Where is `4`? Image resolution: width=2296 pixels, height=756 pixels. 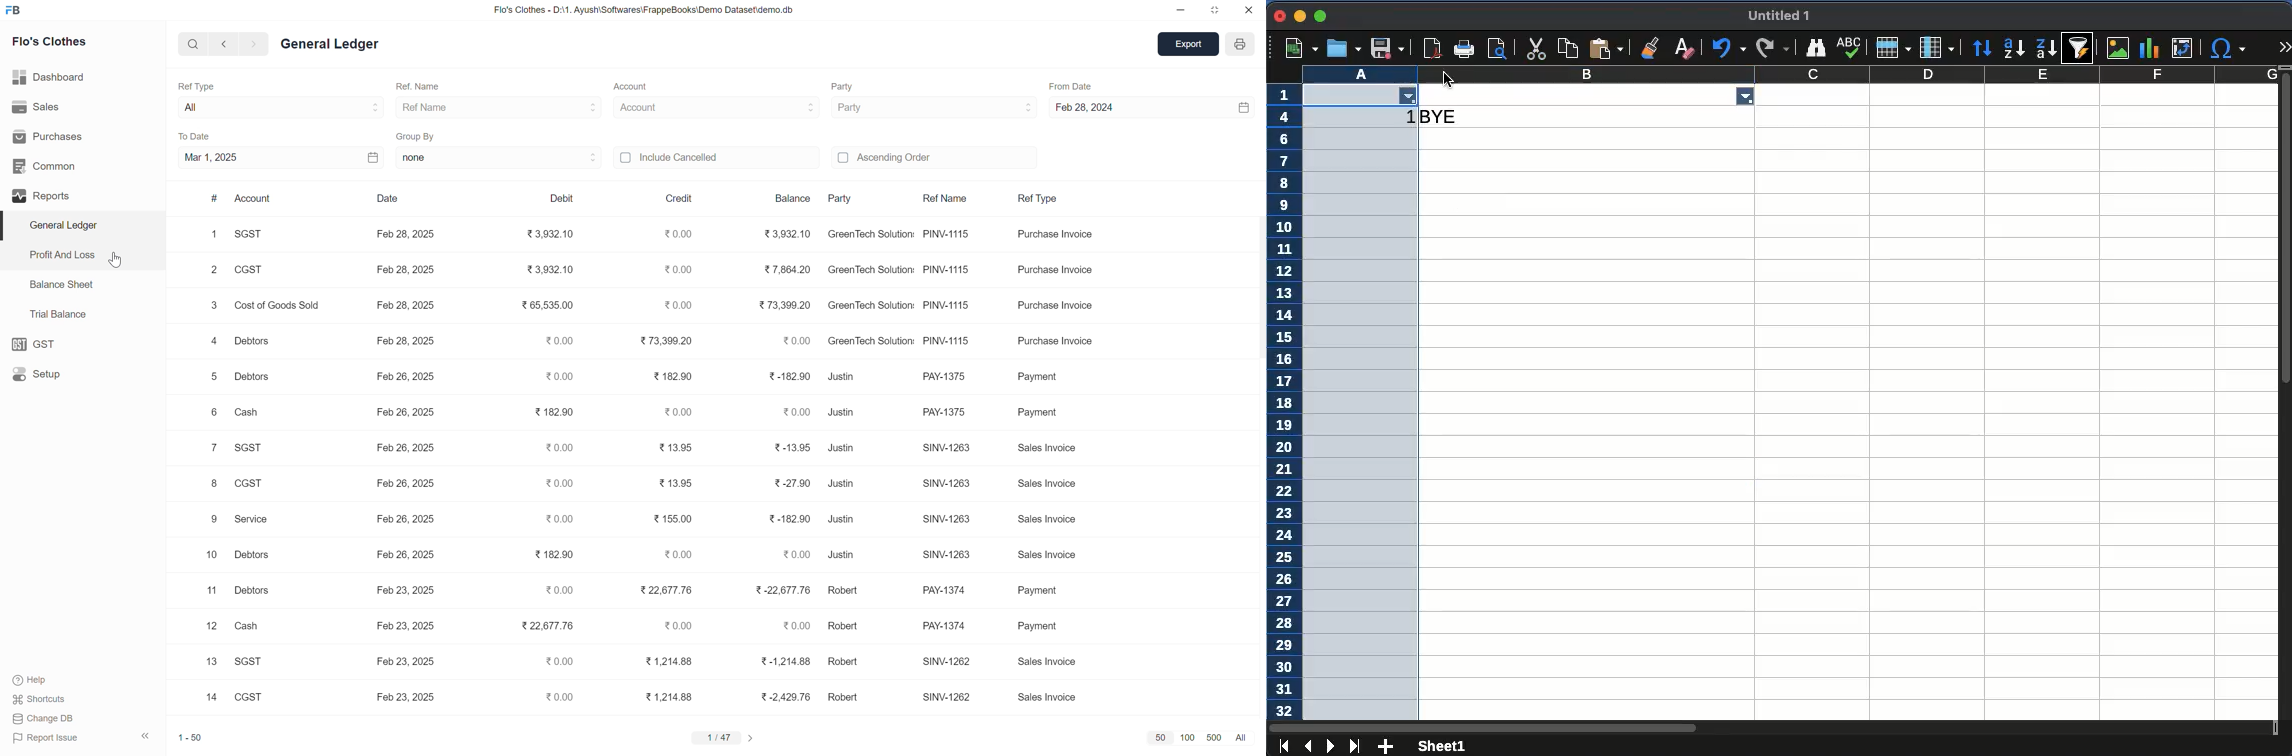 4 is located at coordinates (215, 343).